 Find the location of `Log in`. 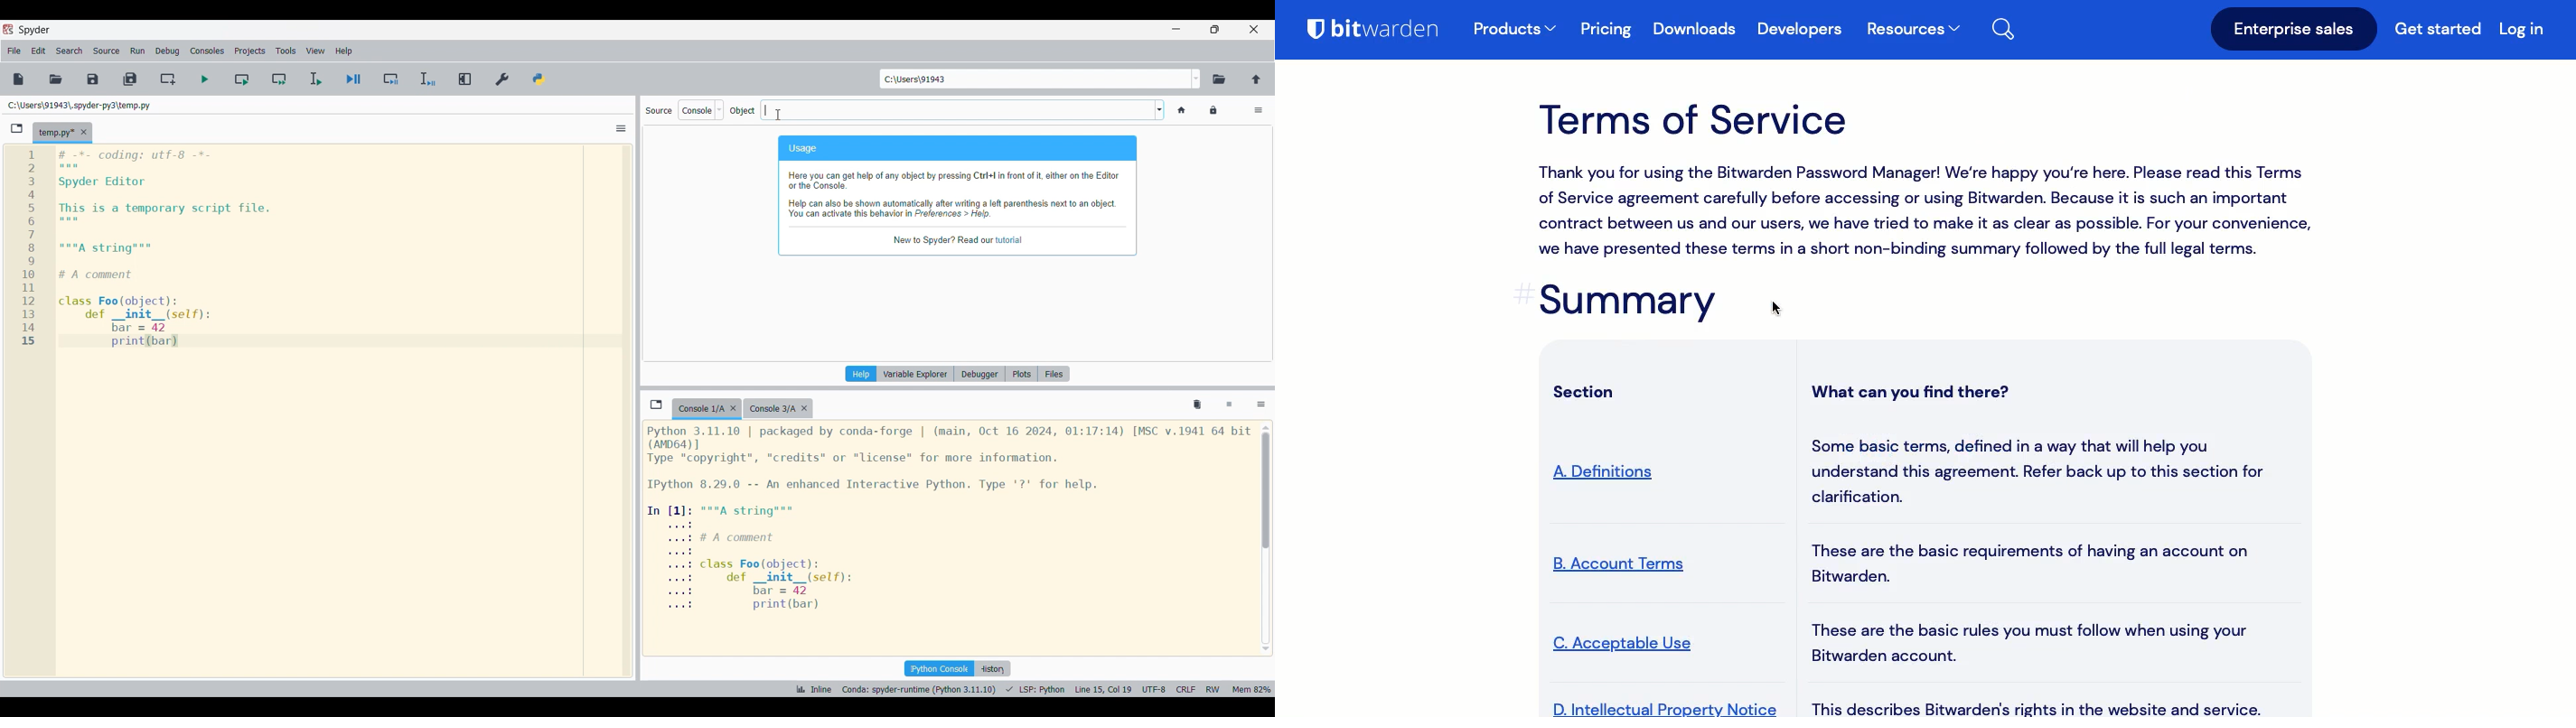

Log in is located at coordinates (2522, 28).